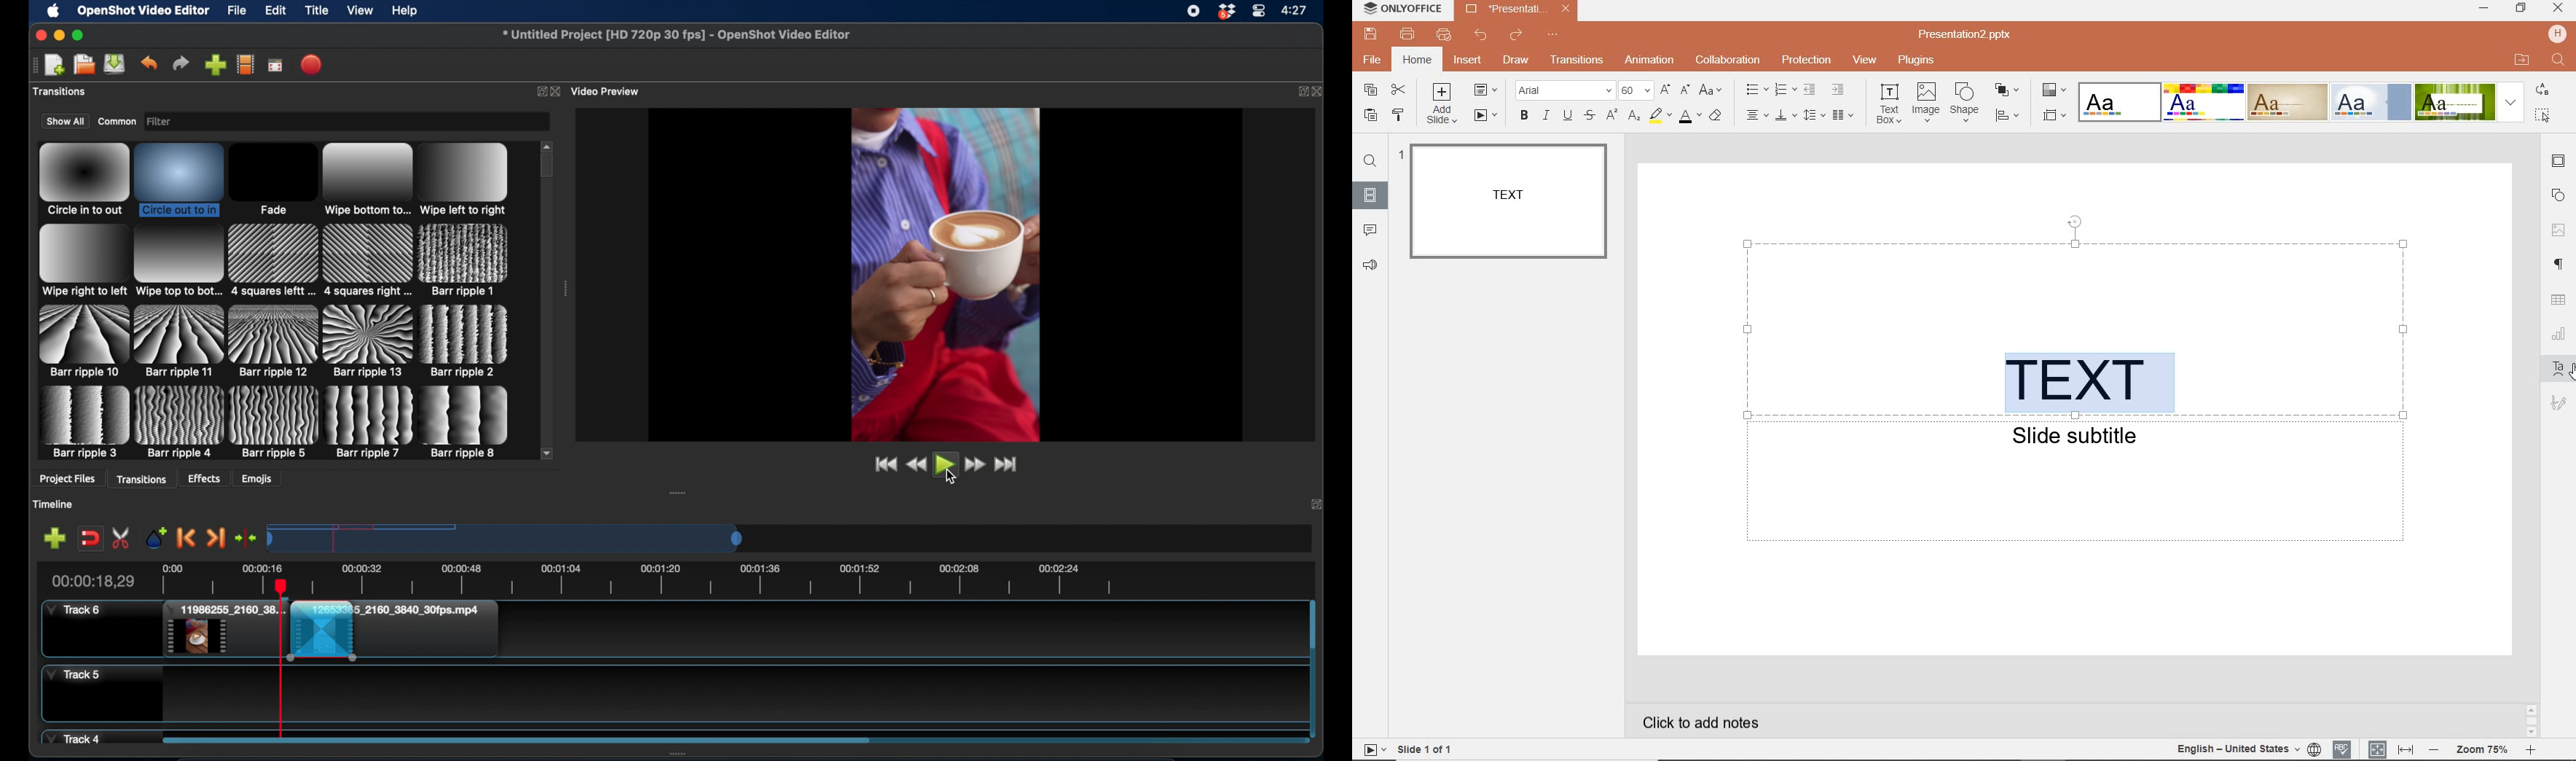  Describe the element at coordinates (1649, 61) in the screenshot. I see `ANIMATION` at that location.